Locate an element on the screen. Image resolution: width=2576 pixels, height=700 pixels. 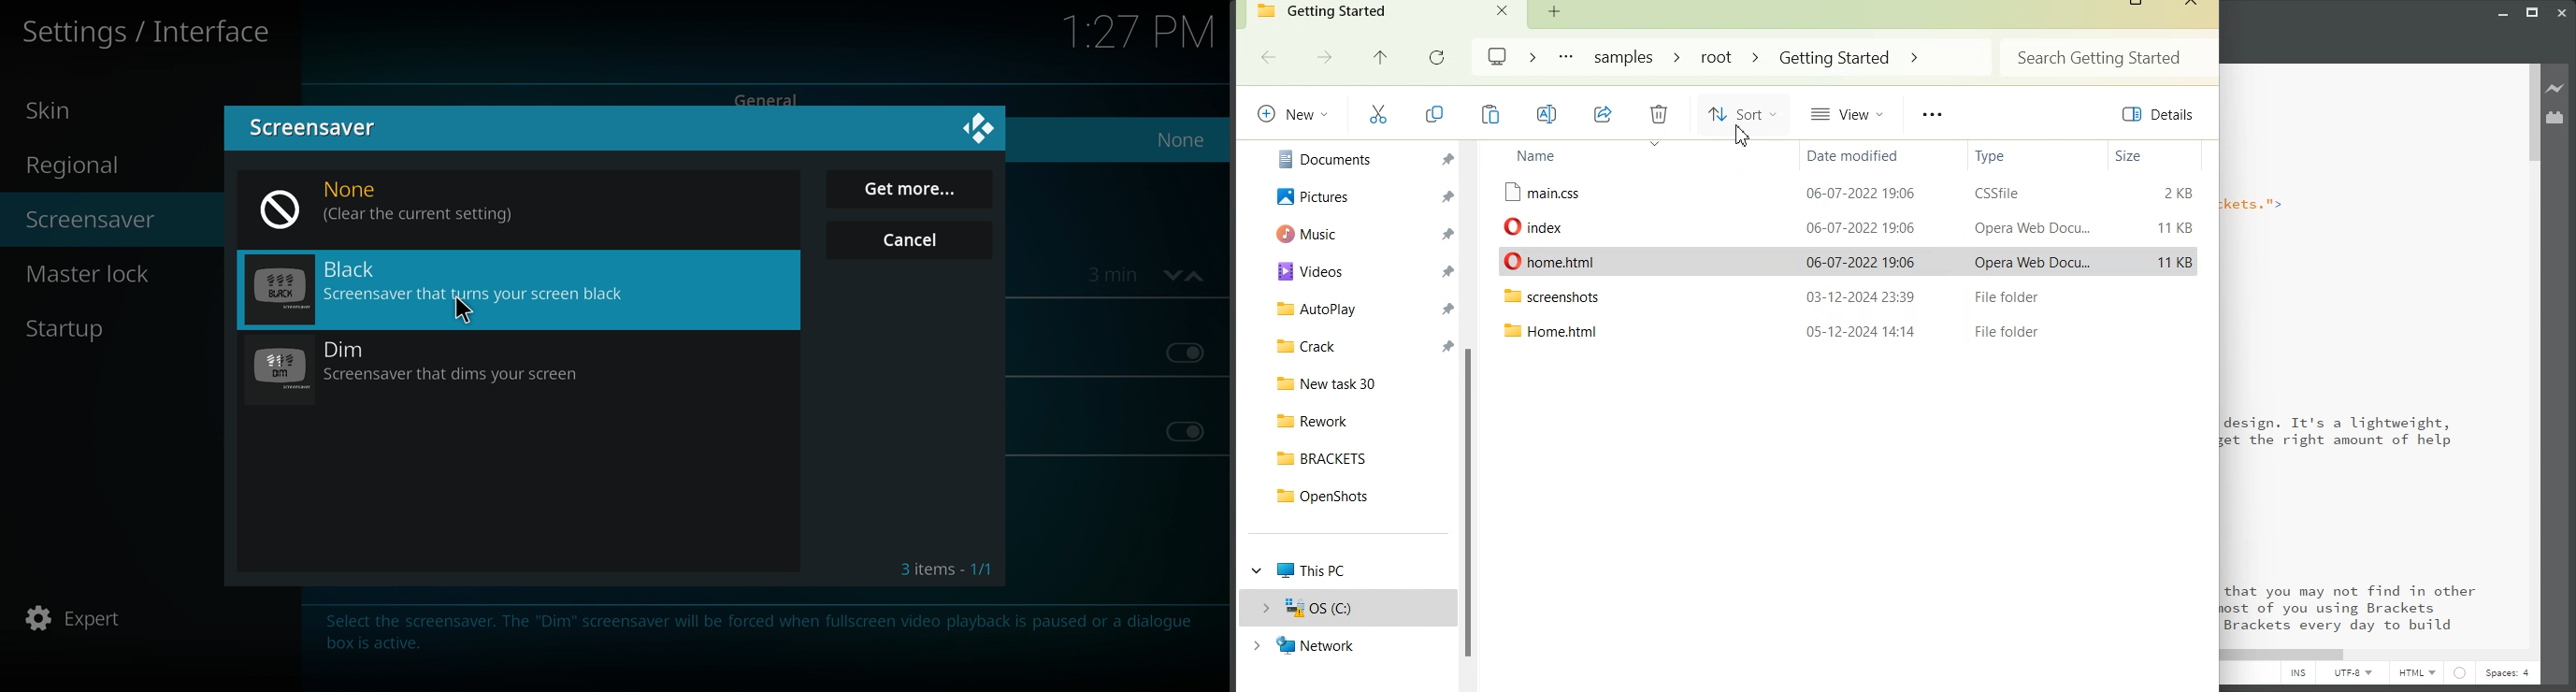
Details is located at coordinates (2158, 115).